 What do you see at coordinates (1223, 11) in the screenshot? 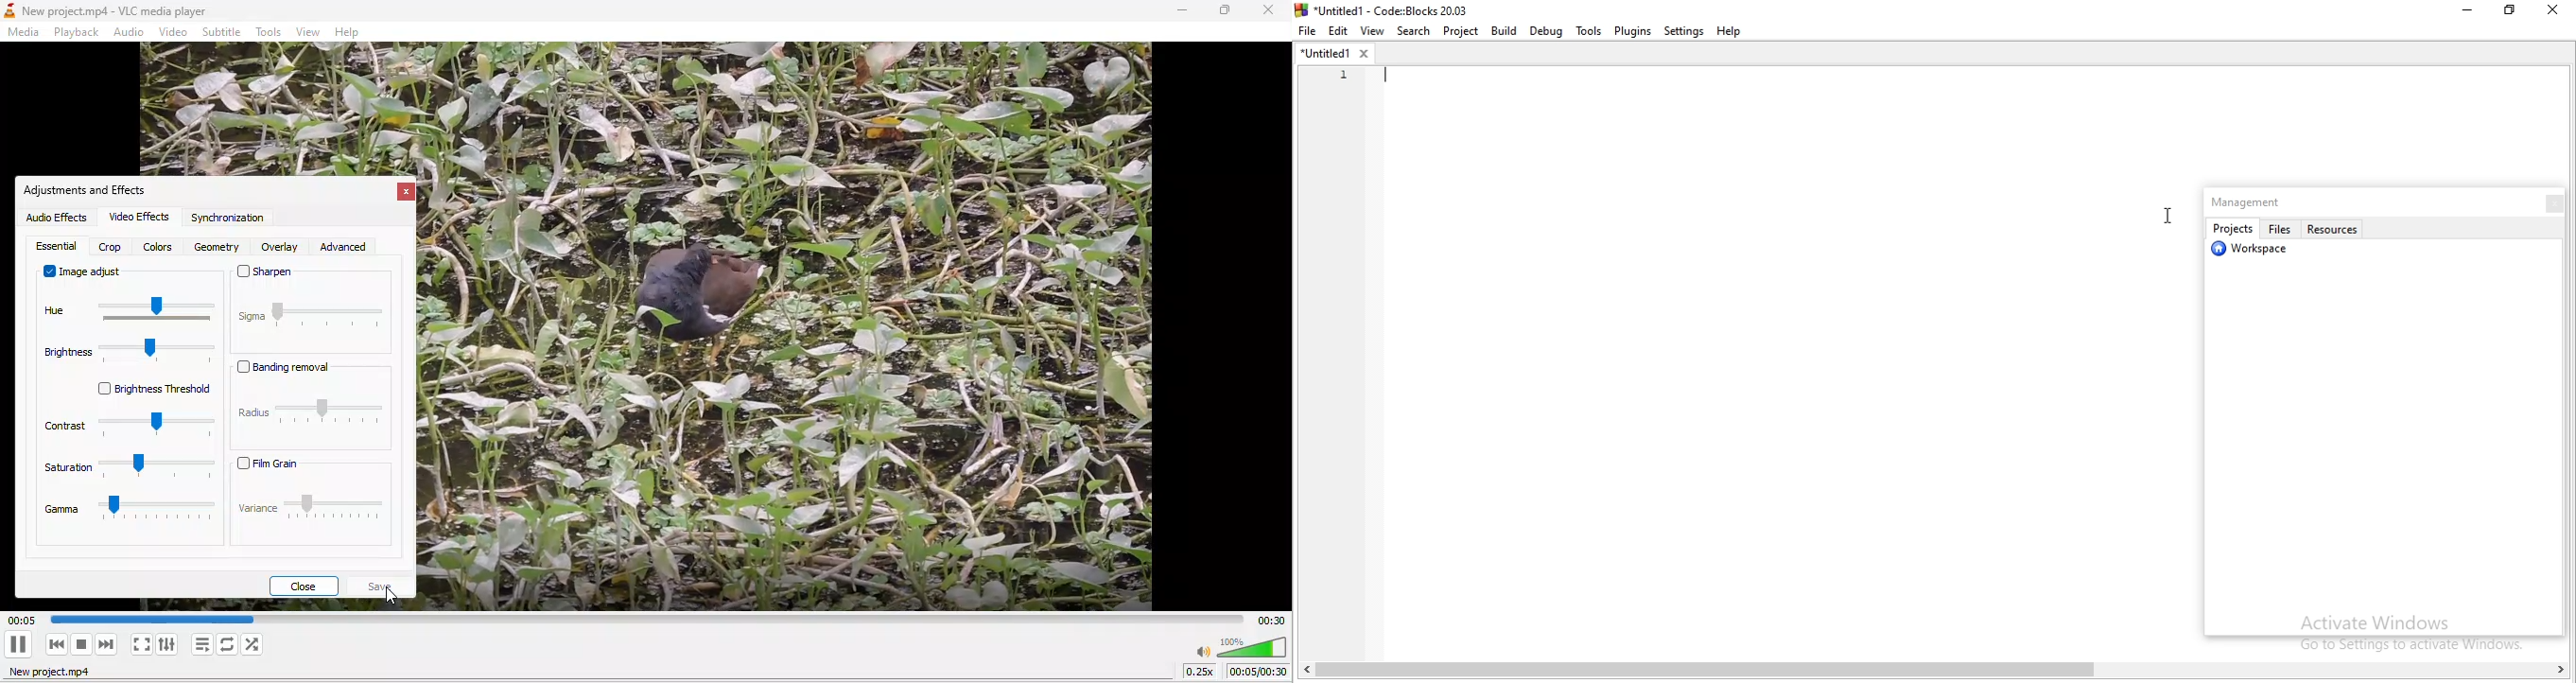
I see `maximize` at bounding box center [1223, 11].